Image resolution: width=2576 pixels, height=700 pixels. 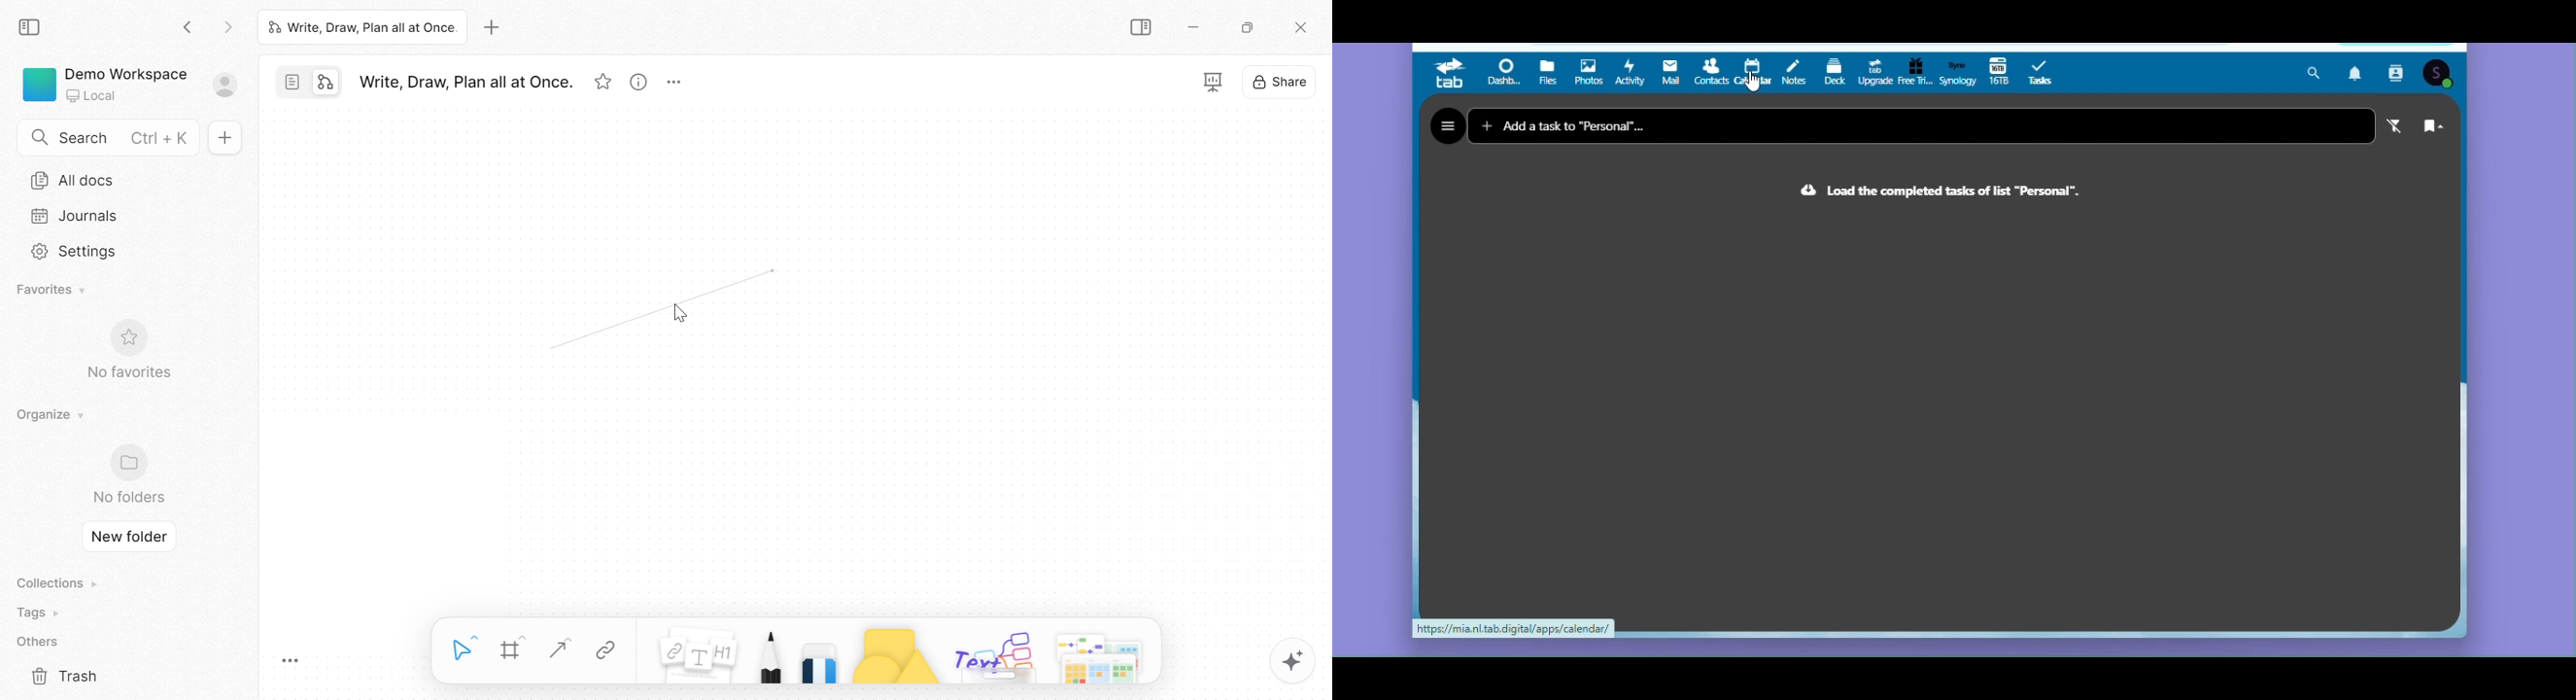 What do you see at coordinates (1710, 74) in the screenshot?
I see `Contacts` at bounding box center [1710, 74].